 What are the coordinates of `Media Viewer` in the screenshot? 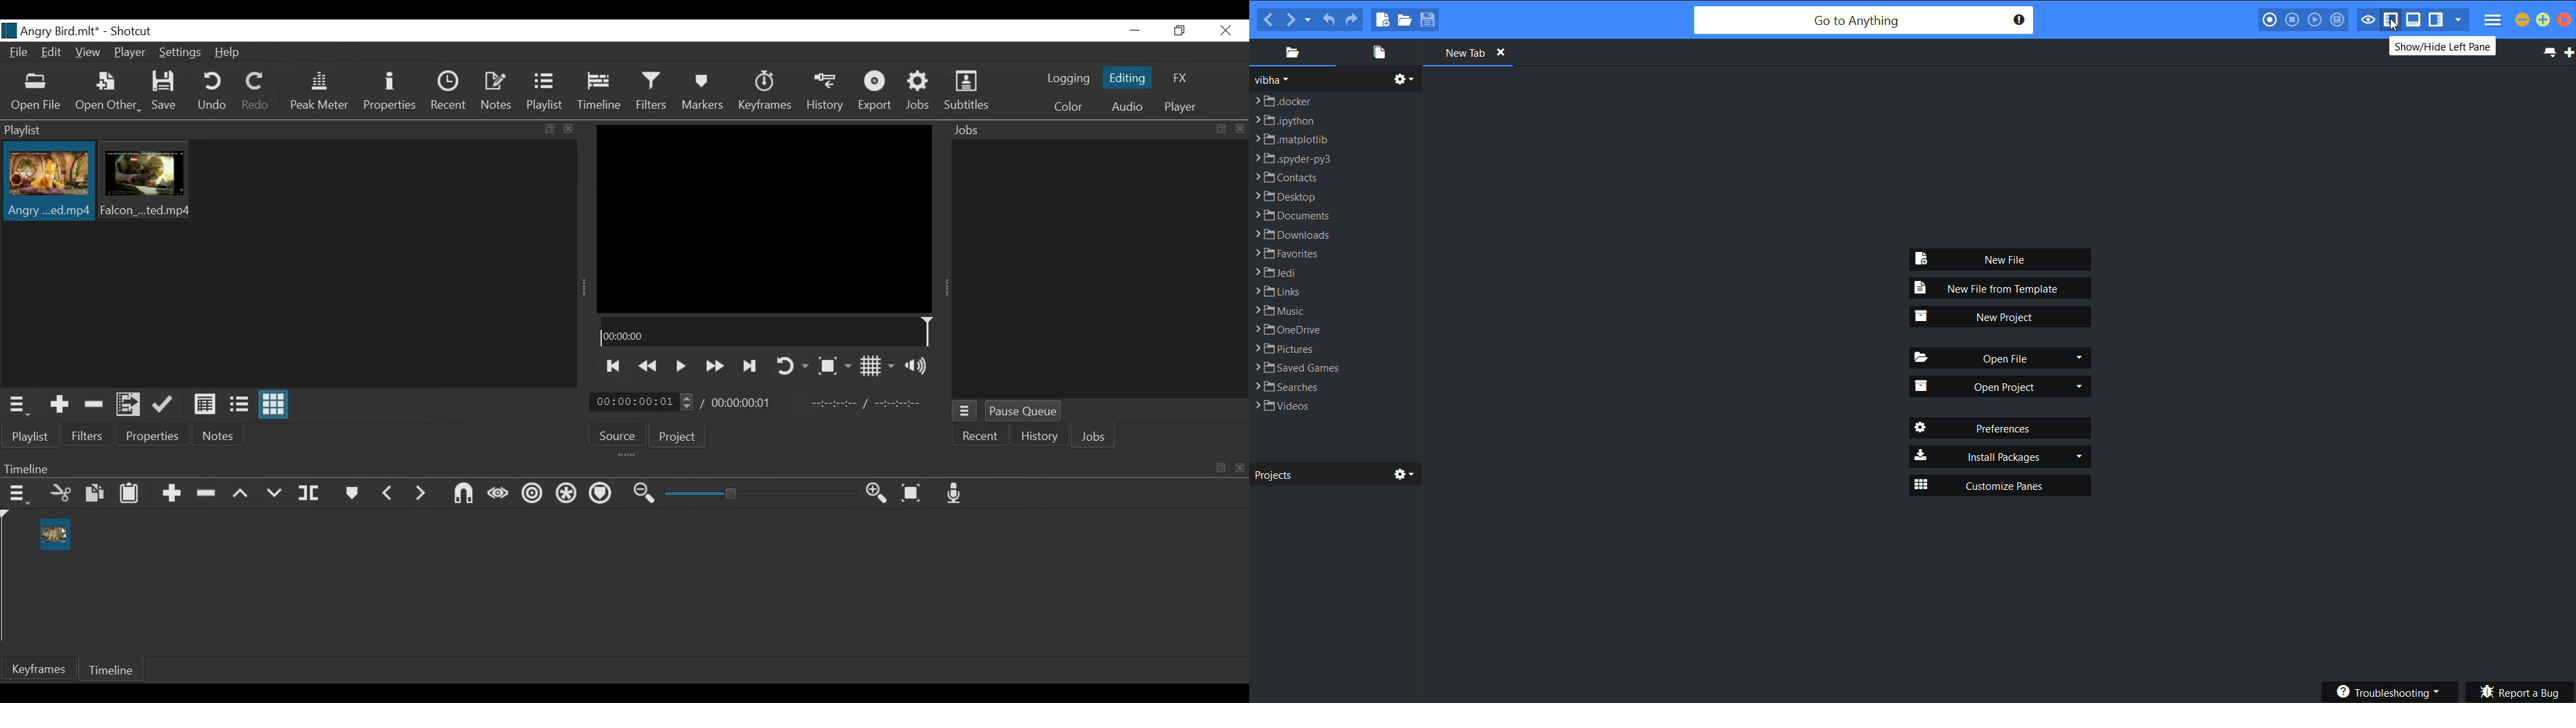 It's located at (763, 219).